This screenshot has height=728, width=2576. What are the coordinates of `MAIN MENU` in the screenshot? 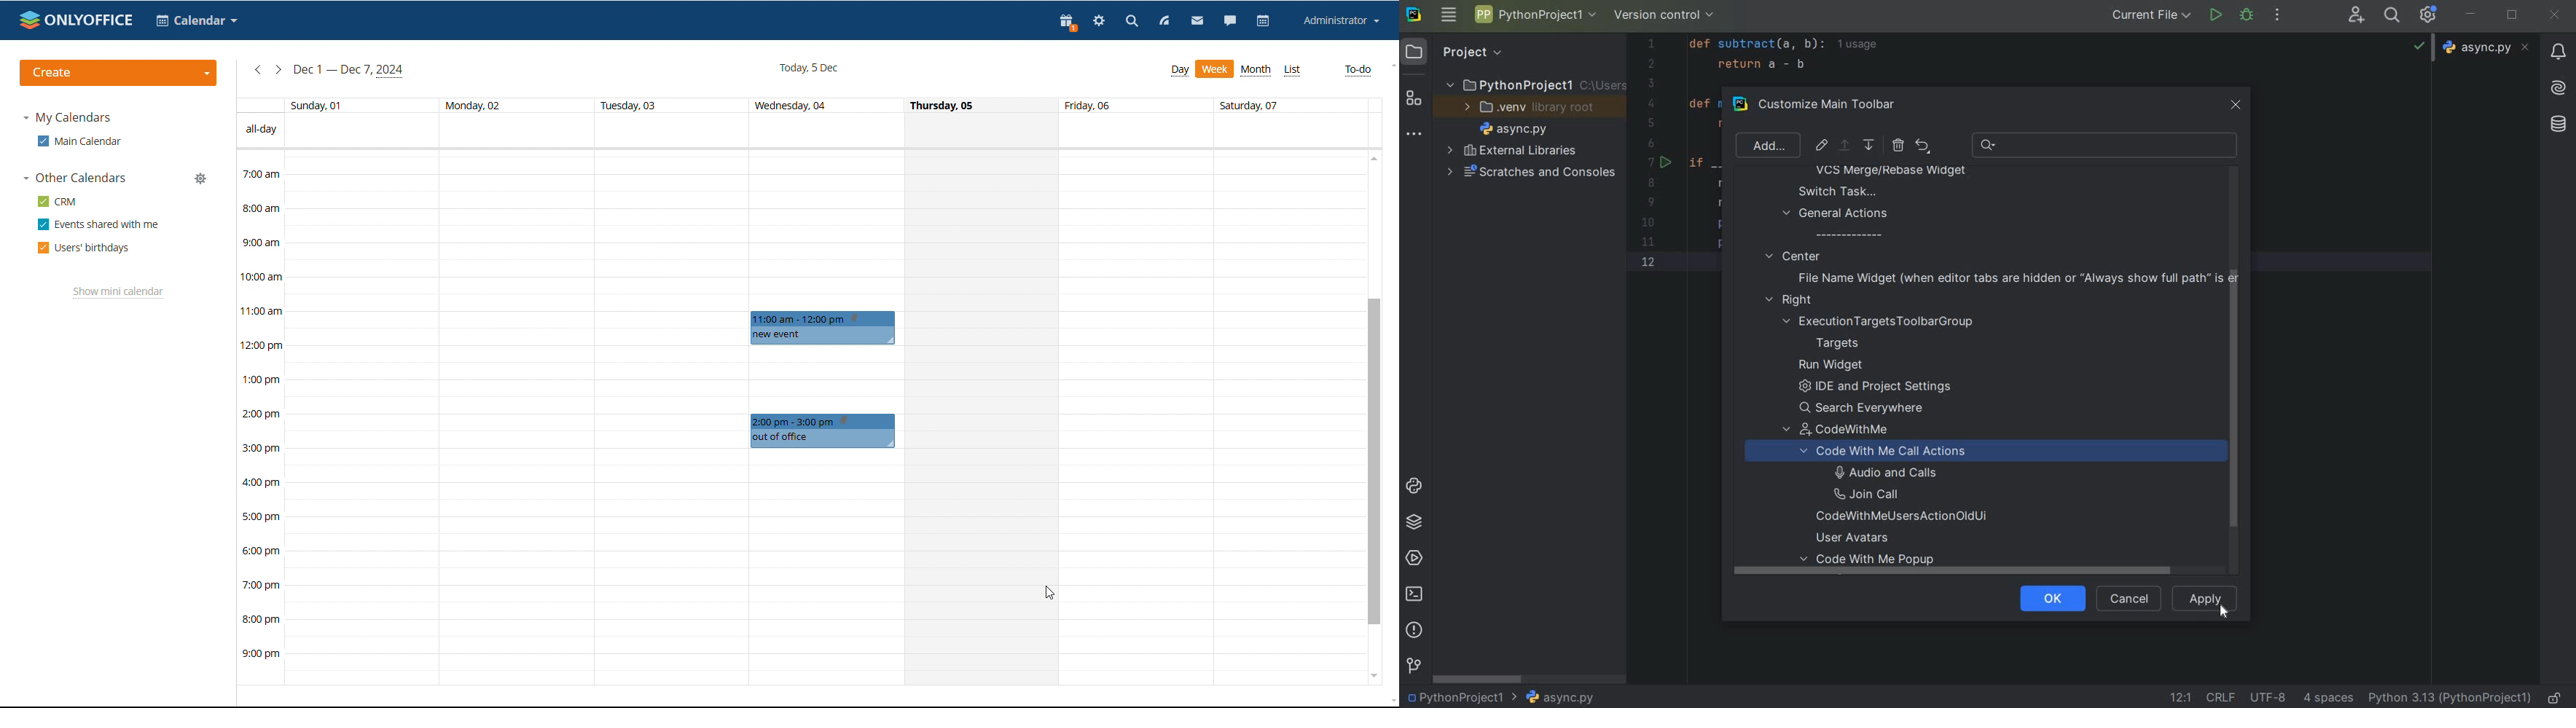 It's located at (1447, 16).